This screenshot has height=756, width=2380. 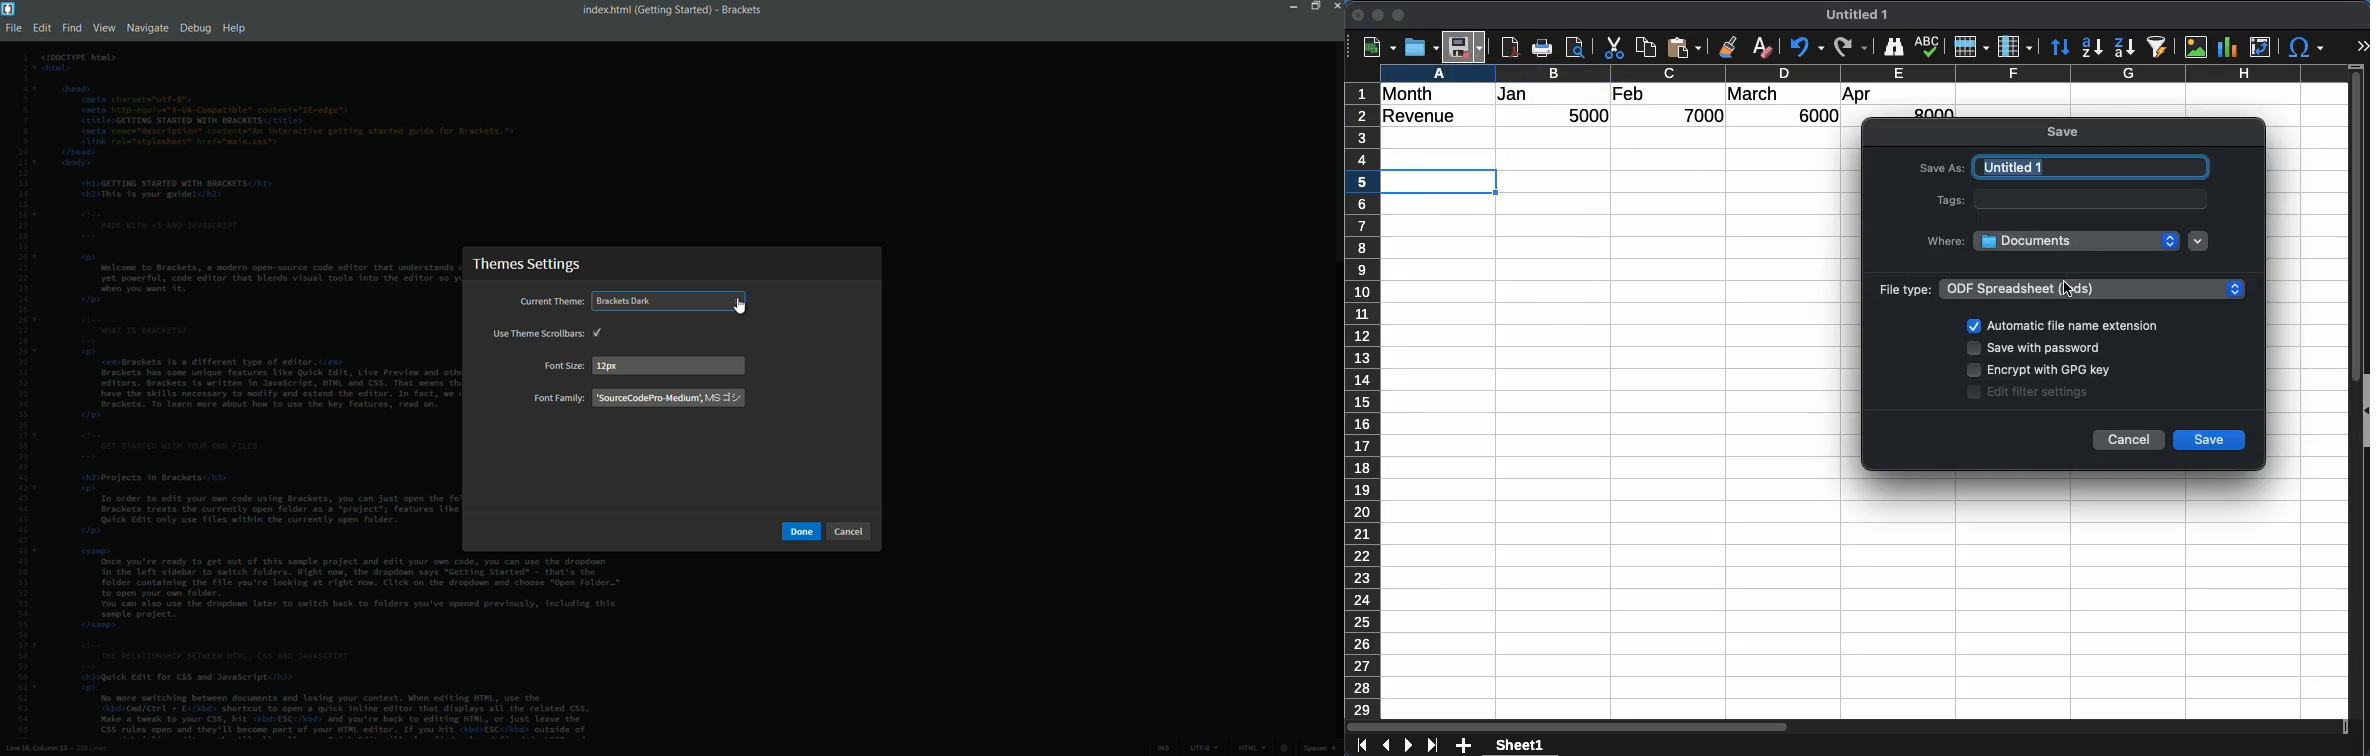 What do you see at coordinates (146, 28) in the screenshot?
I see `navigate menu` at bounding box center [146, 28].